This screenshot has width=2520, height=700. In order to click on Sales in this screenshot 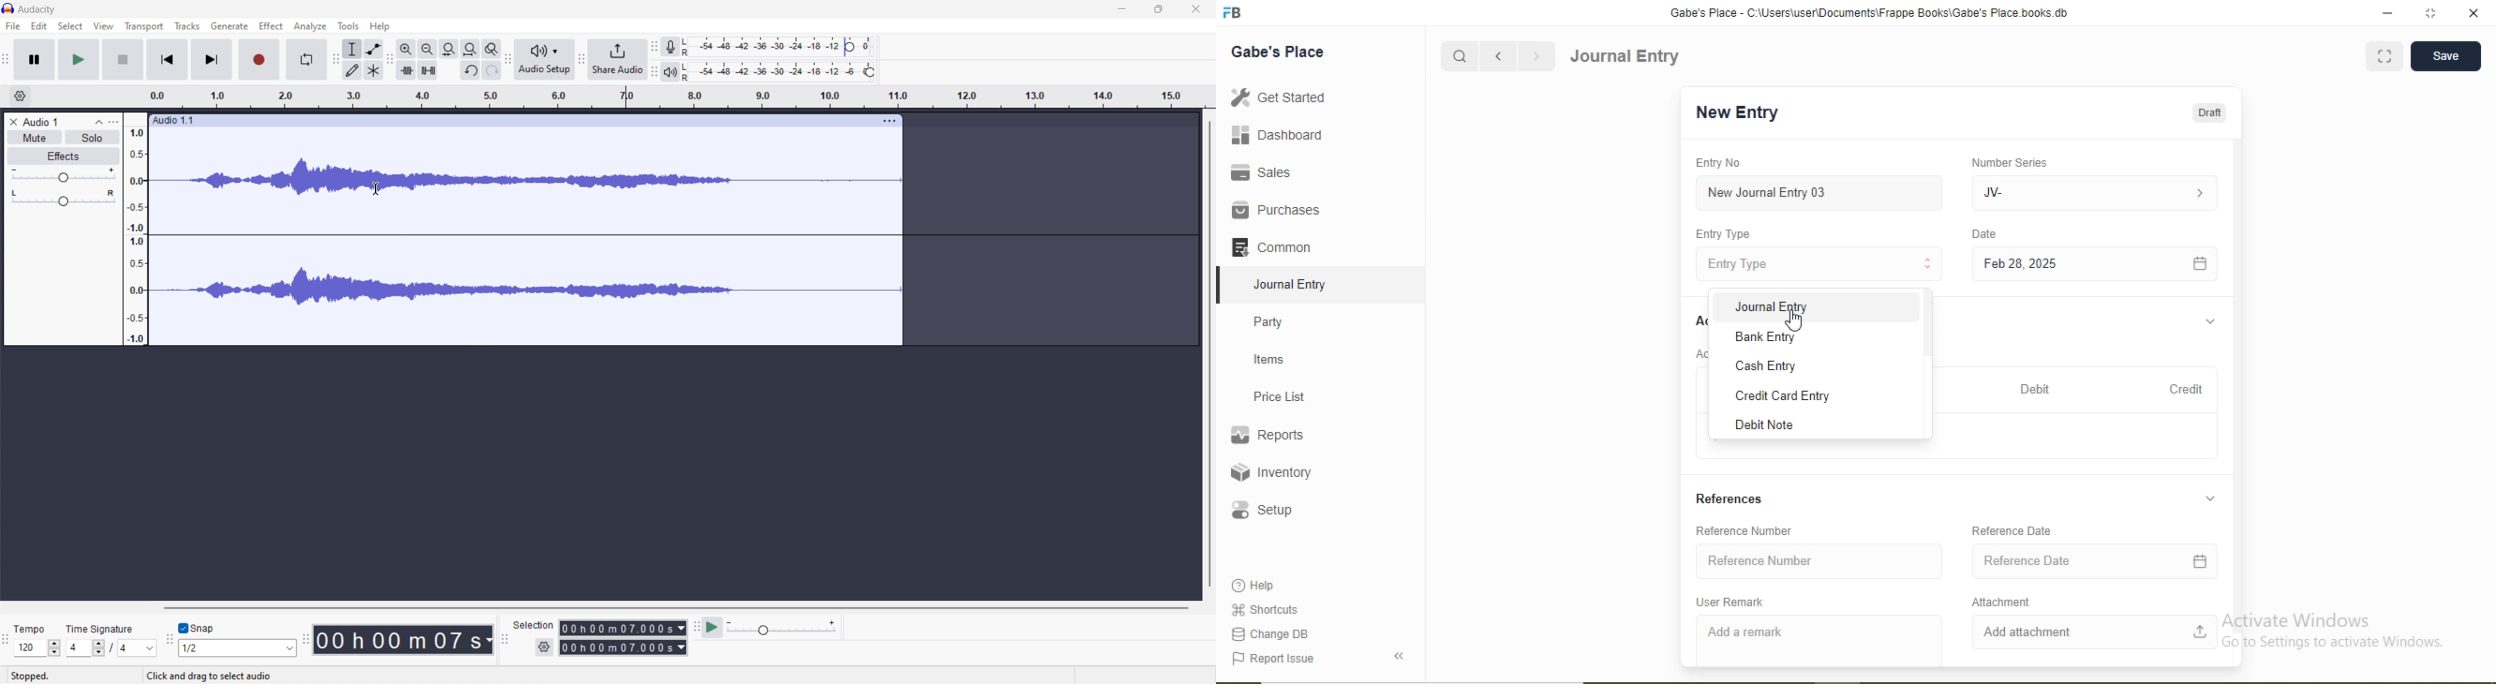, I will do `click(1258, 172)`.